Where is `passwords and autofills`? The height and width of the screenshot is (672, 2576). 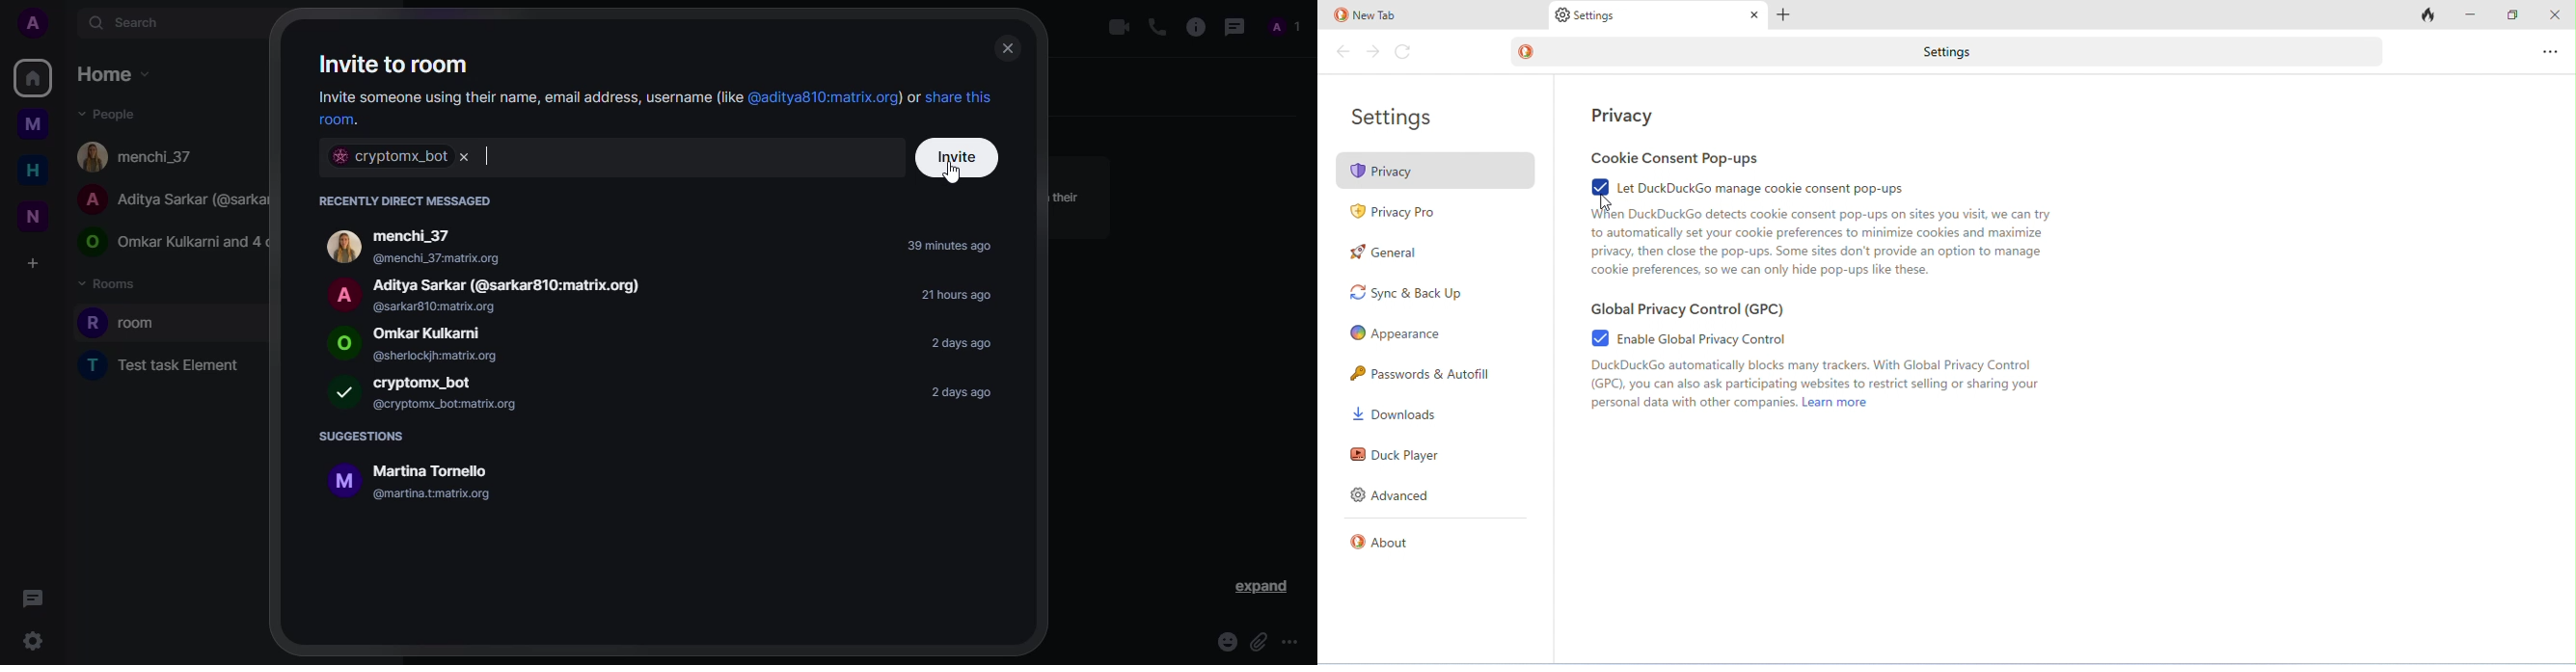
passwords and autofills is located at coordinates (1424, 373).